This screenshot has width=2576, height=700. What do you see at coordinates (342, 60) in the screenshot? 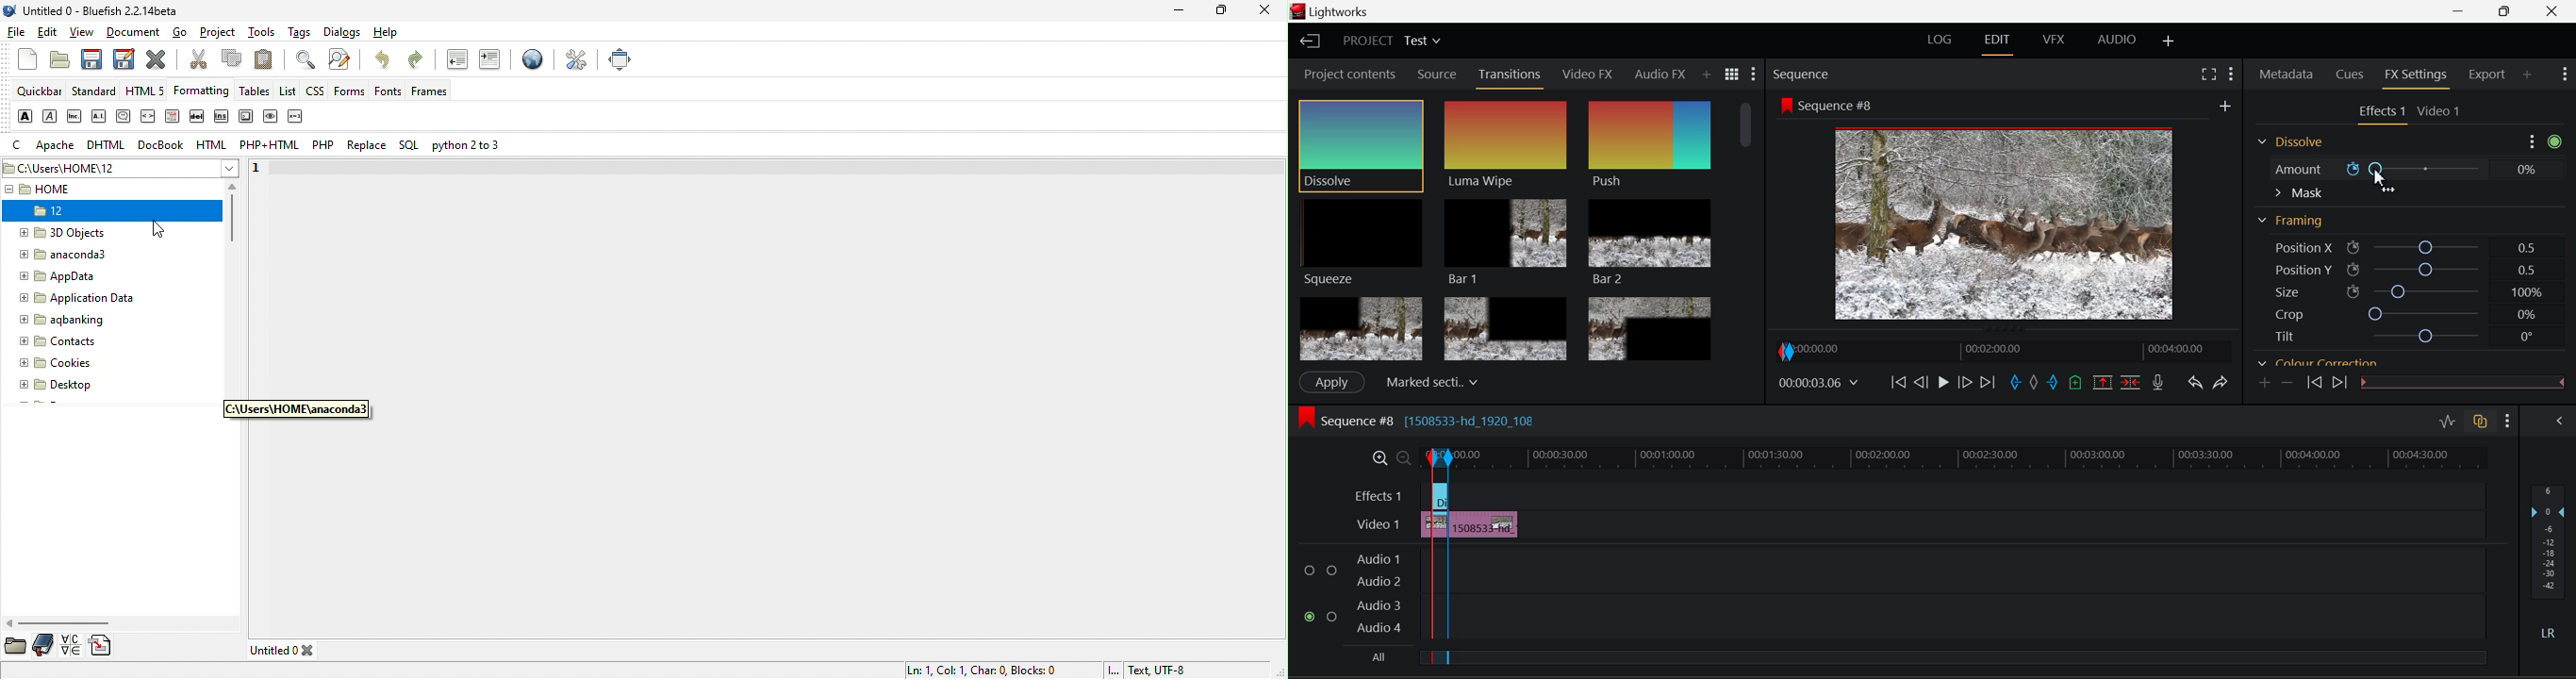
I see `advanced find and replace` at bounding box center [342, 60].